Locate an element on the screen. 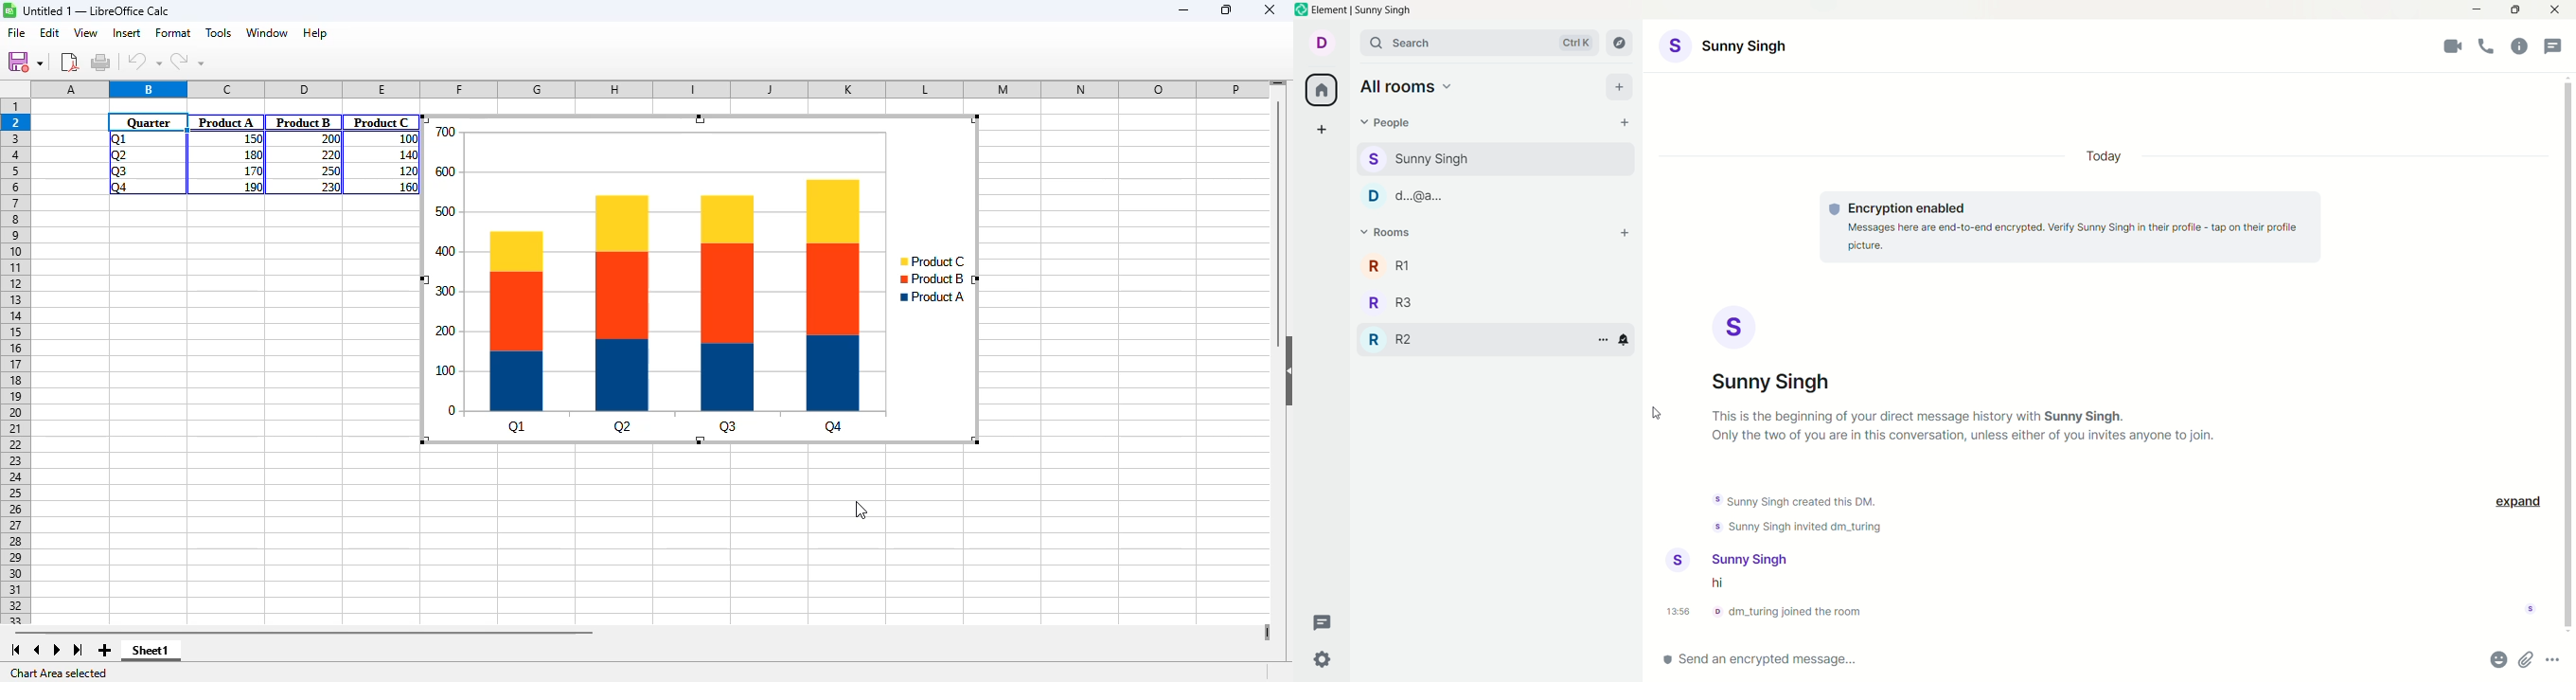 Image resolution: width=2576 pixels, height=700 pixels. exxpand is located at coordinates (2519, 500).